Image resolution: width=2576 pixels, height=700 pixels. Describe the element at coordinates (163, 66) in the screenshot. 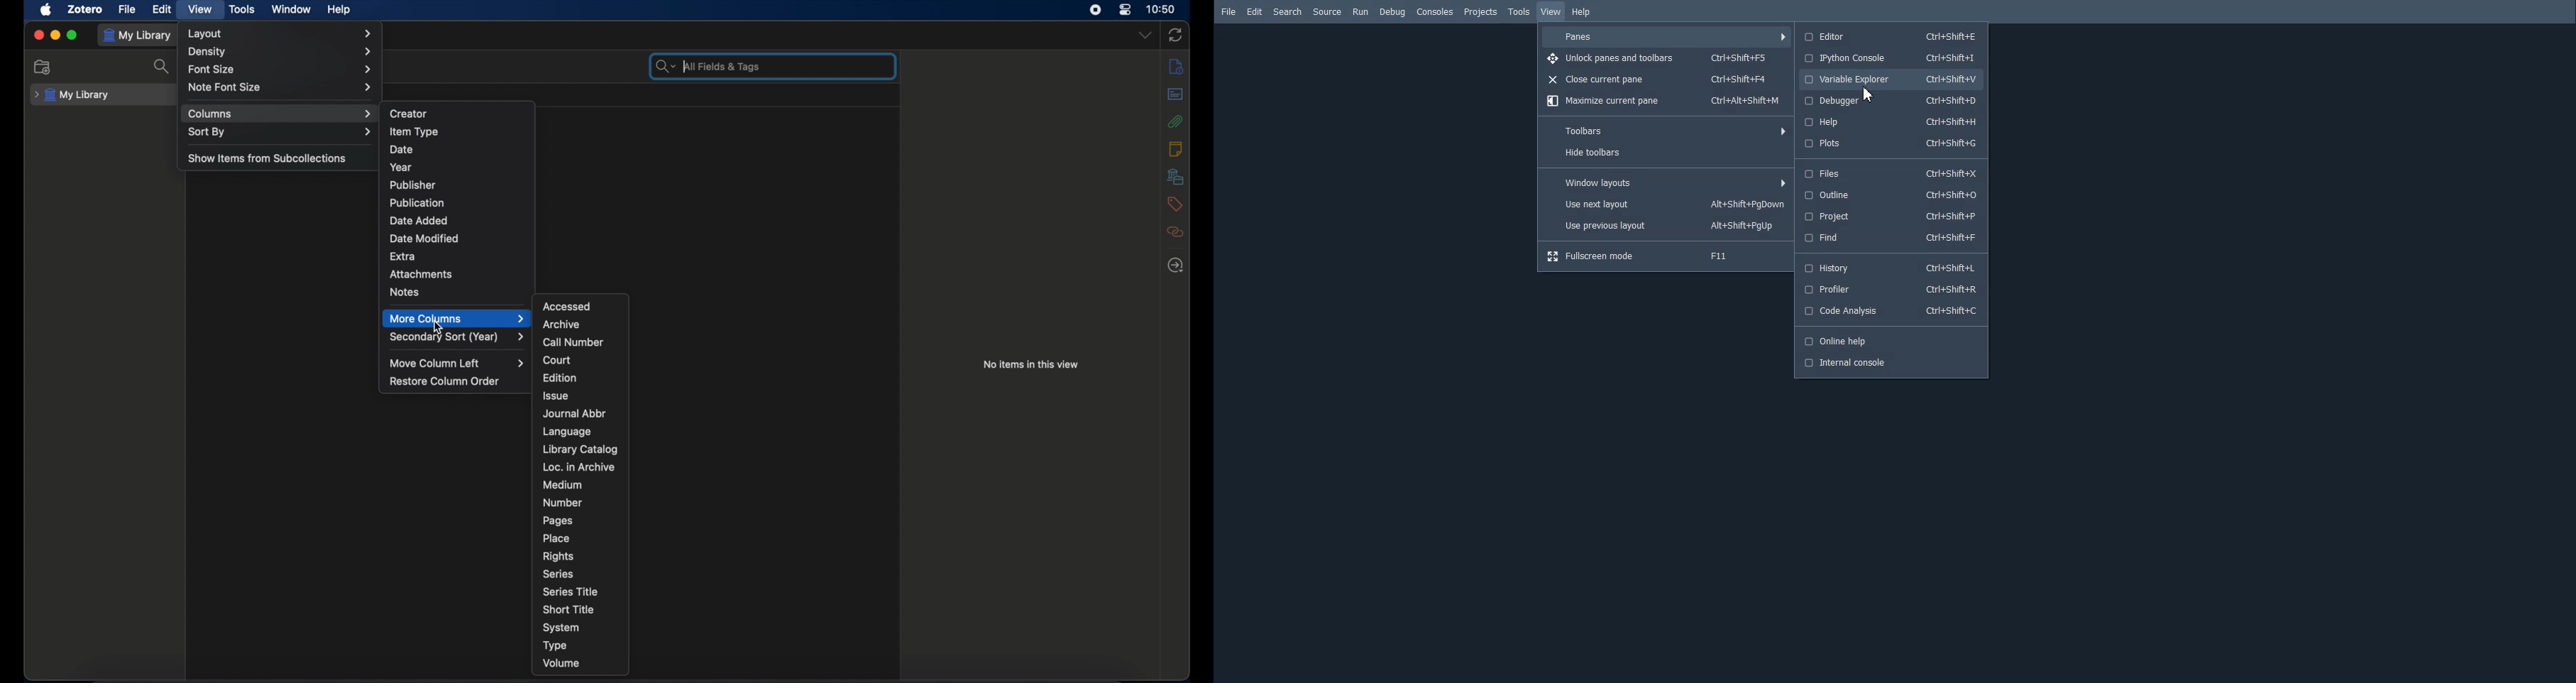

I see `search` at that location.